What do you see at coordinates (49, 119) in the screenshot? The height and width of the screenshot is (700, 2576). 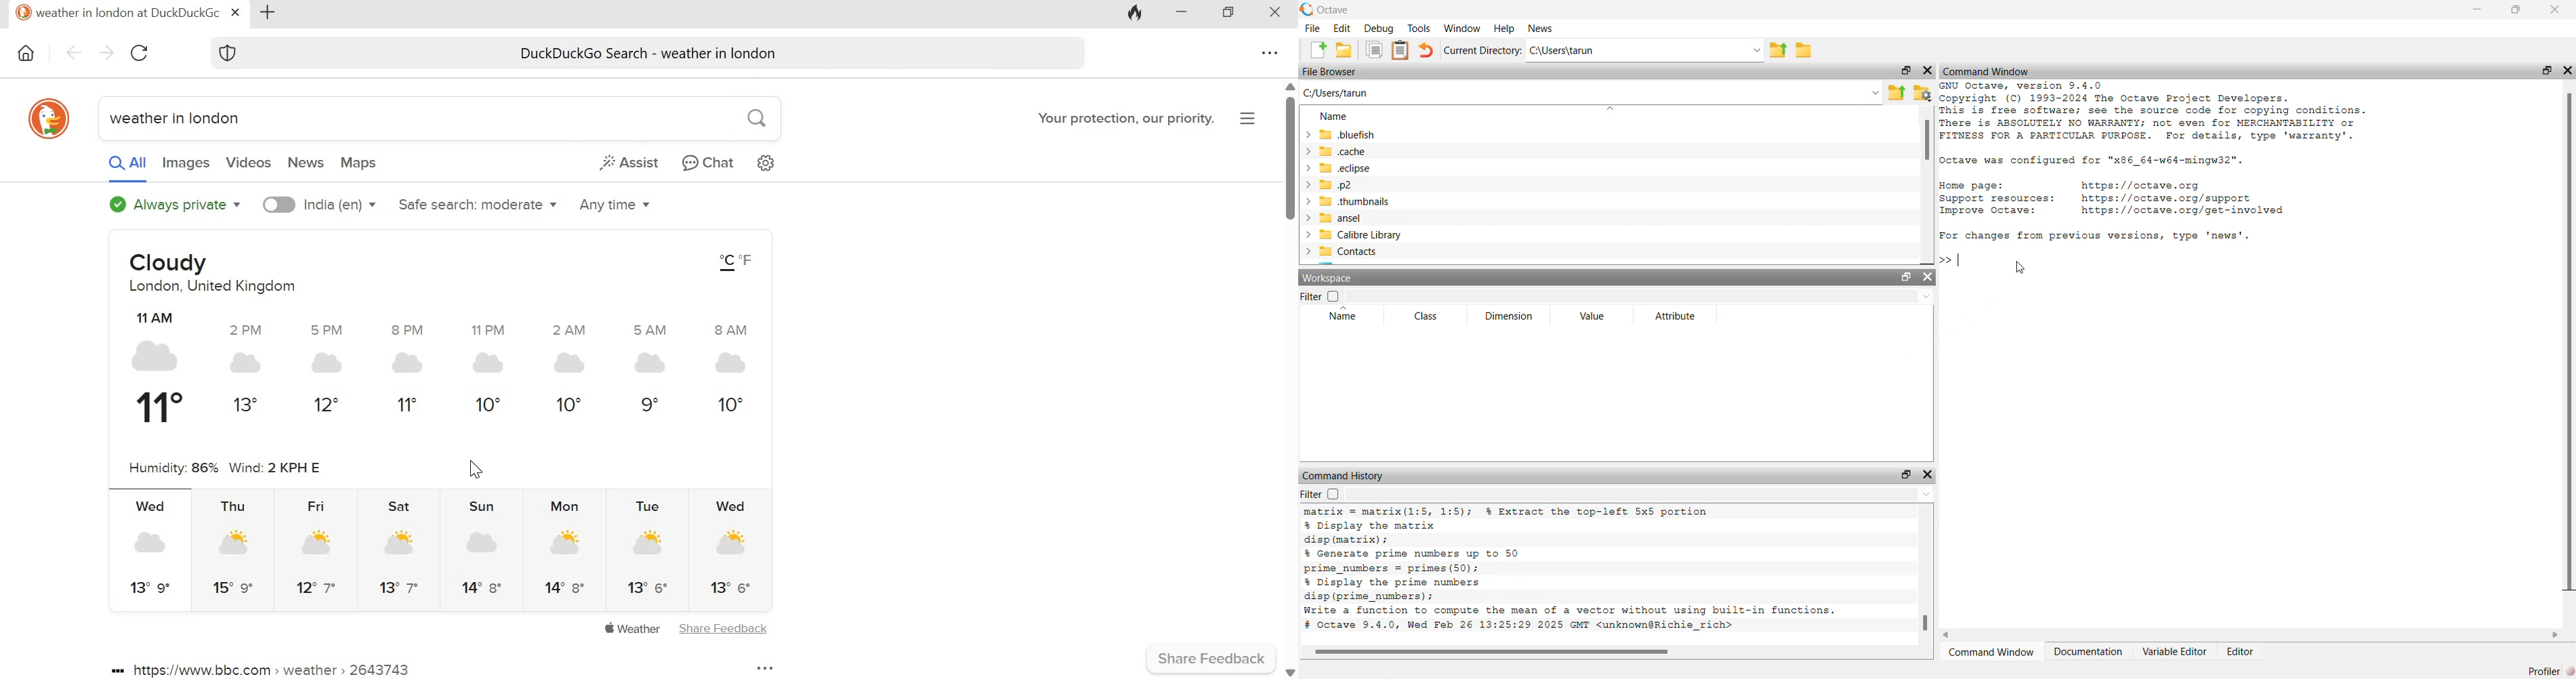 I see `duckduckgo icon` at bounding box center [49, 119].